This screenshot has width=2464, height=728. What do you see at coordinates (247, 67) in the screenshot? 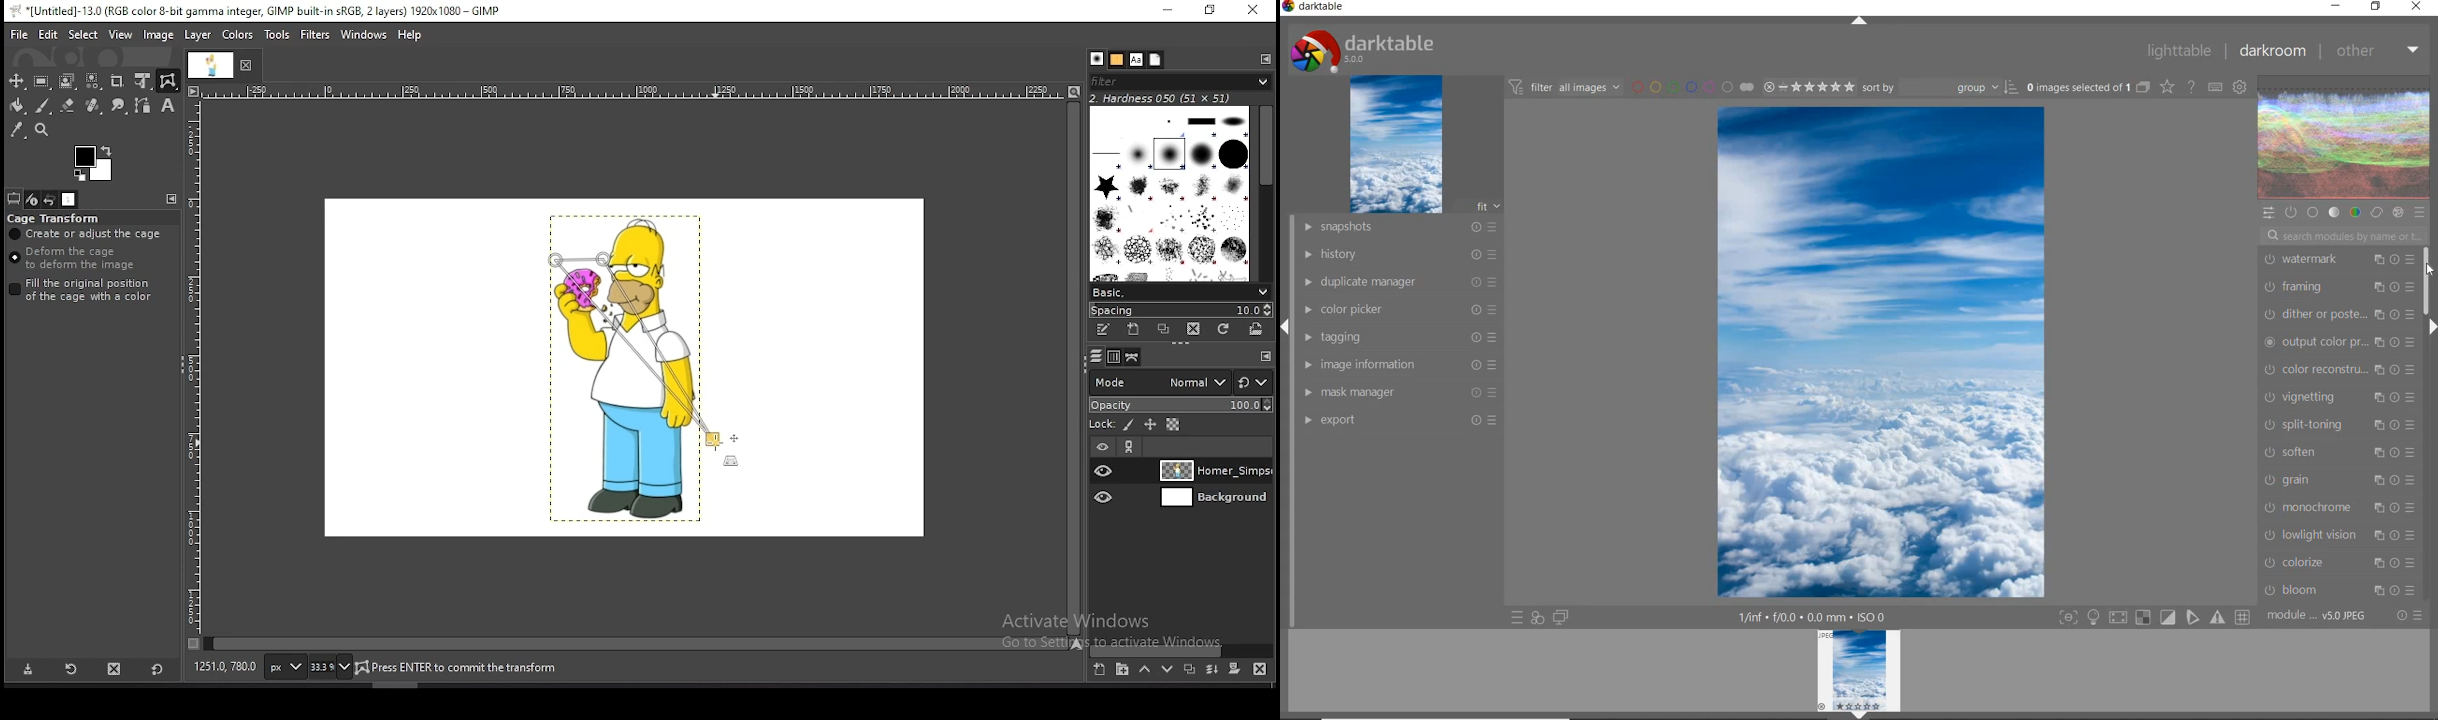
I see `close` at bounding box center [247, 67].